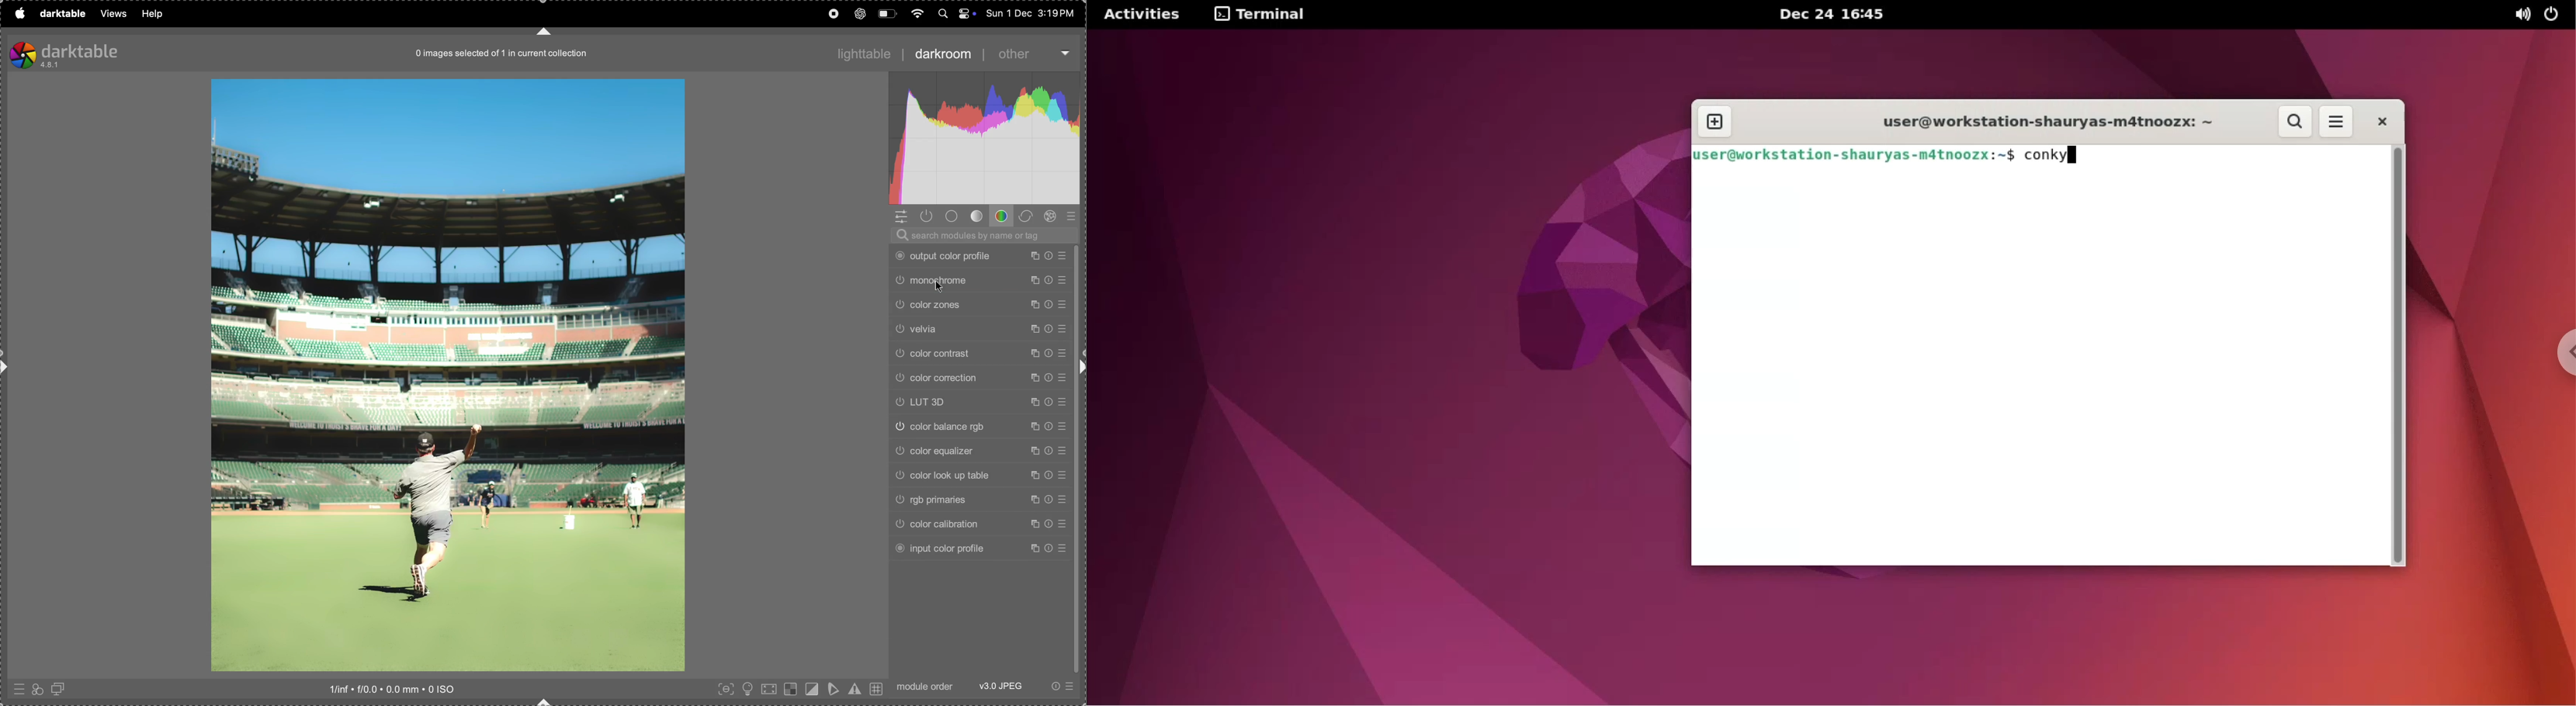 This screenshot has width=2576, height=728. I want to click on module order, so click(925, 686).